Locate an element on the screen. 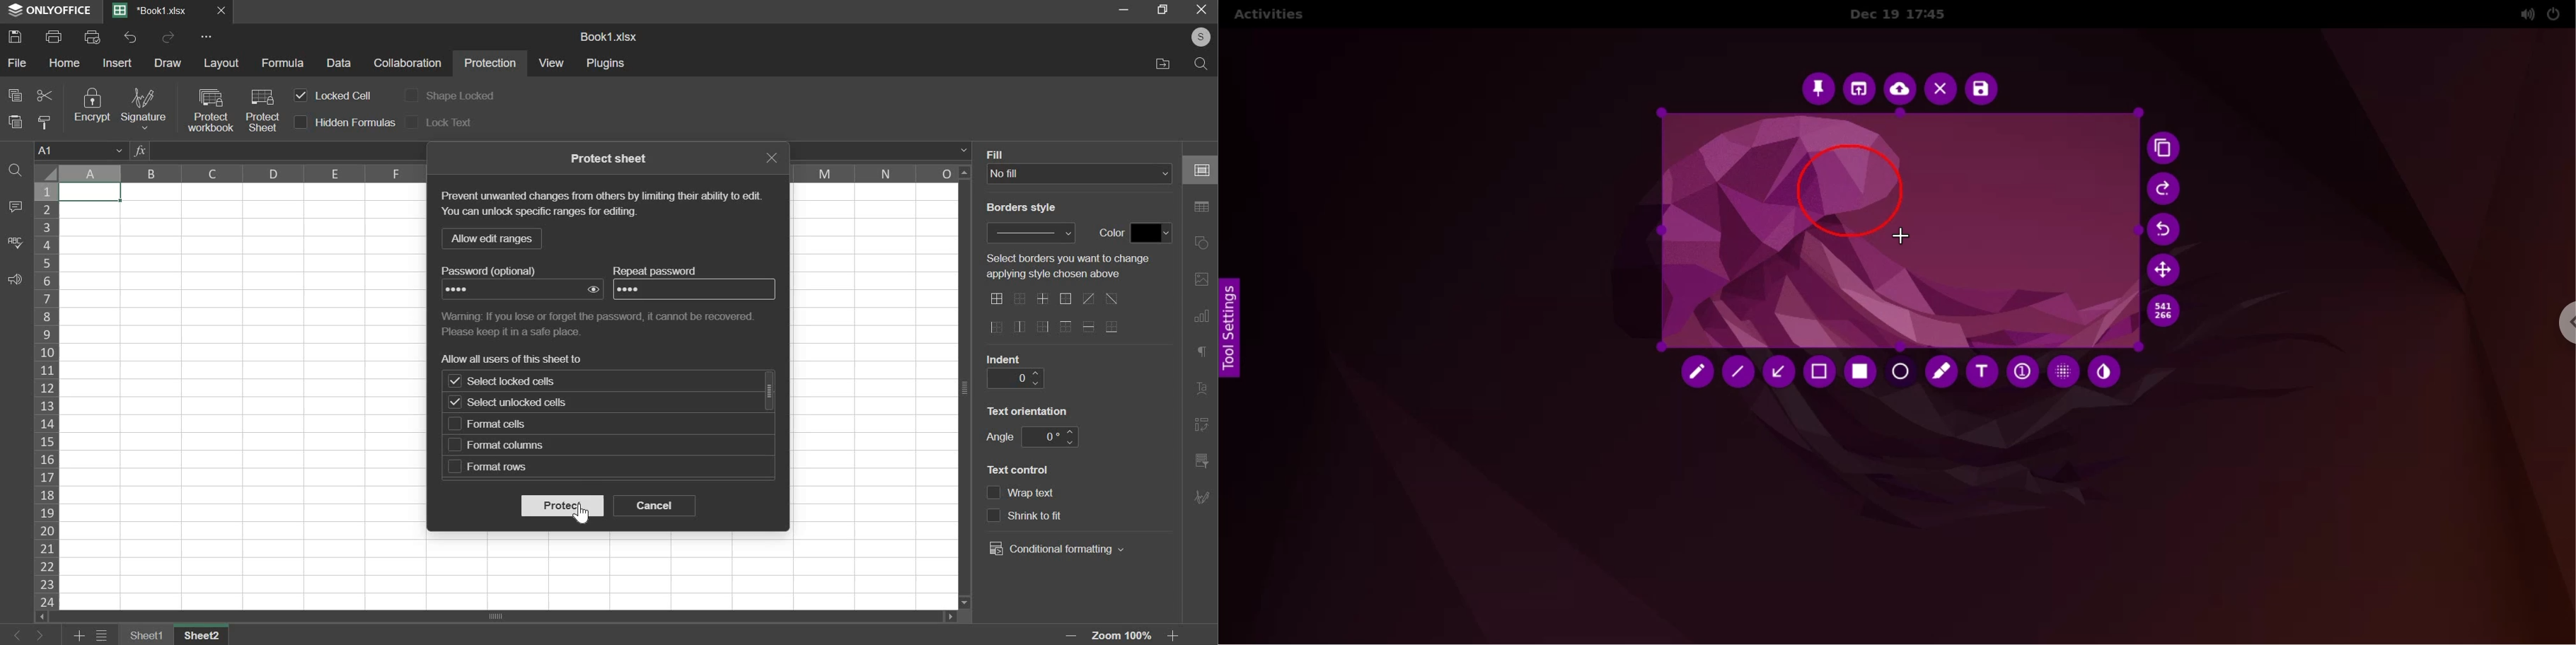  formula bar is located at coordinates (963, 150).